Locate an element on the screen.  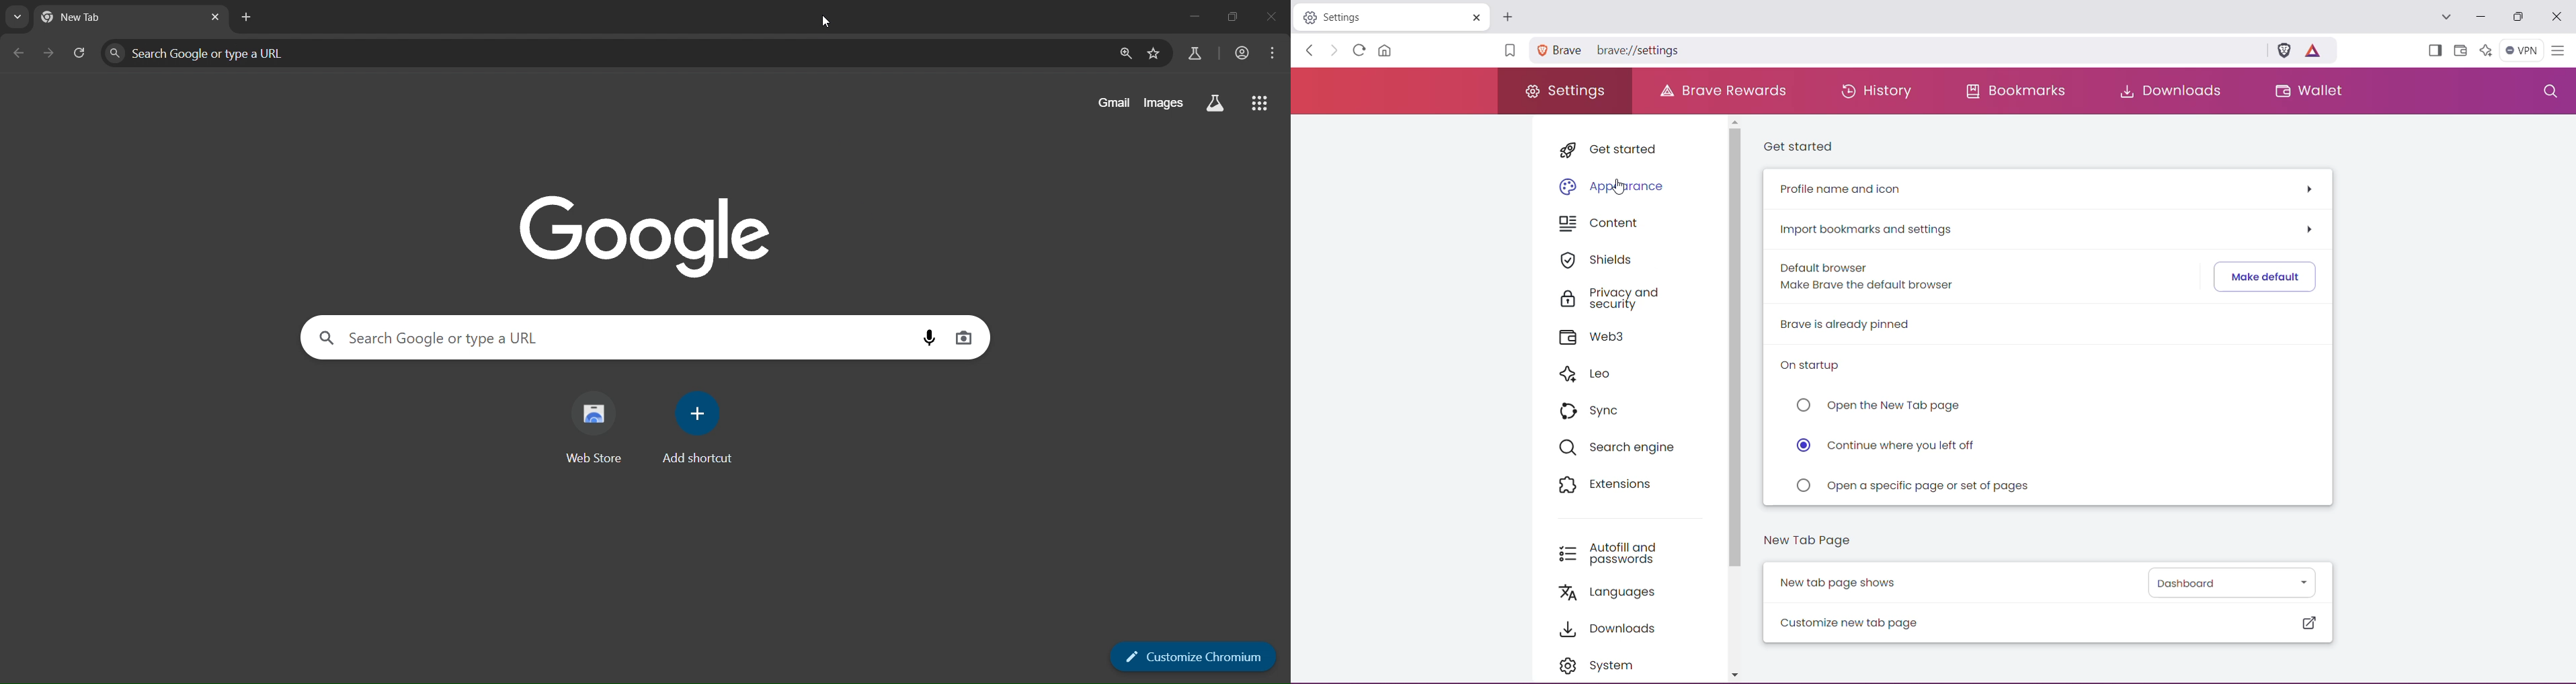
Shields is located at coordinates (1594, 260).